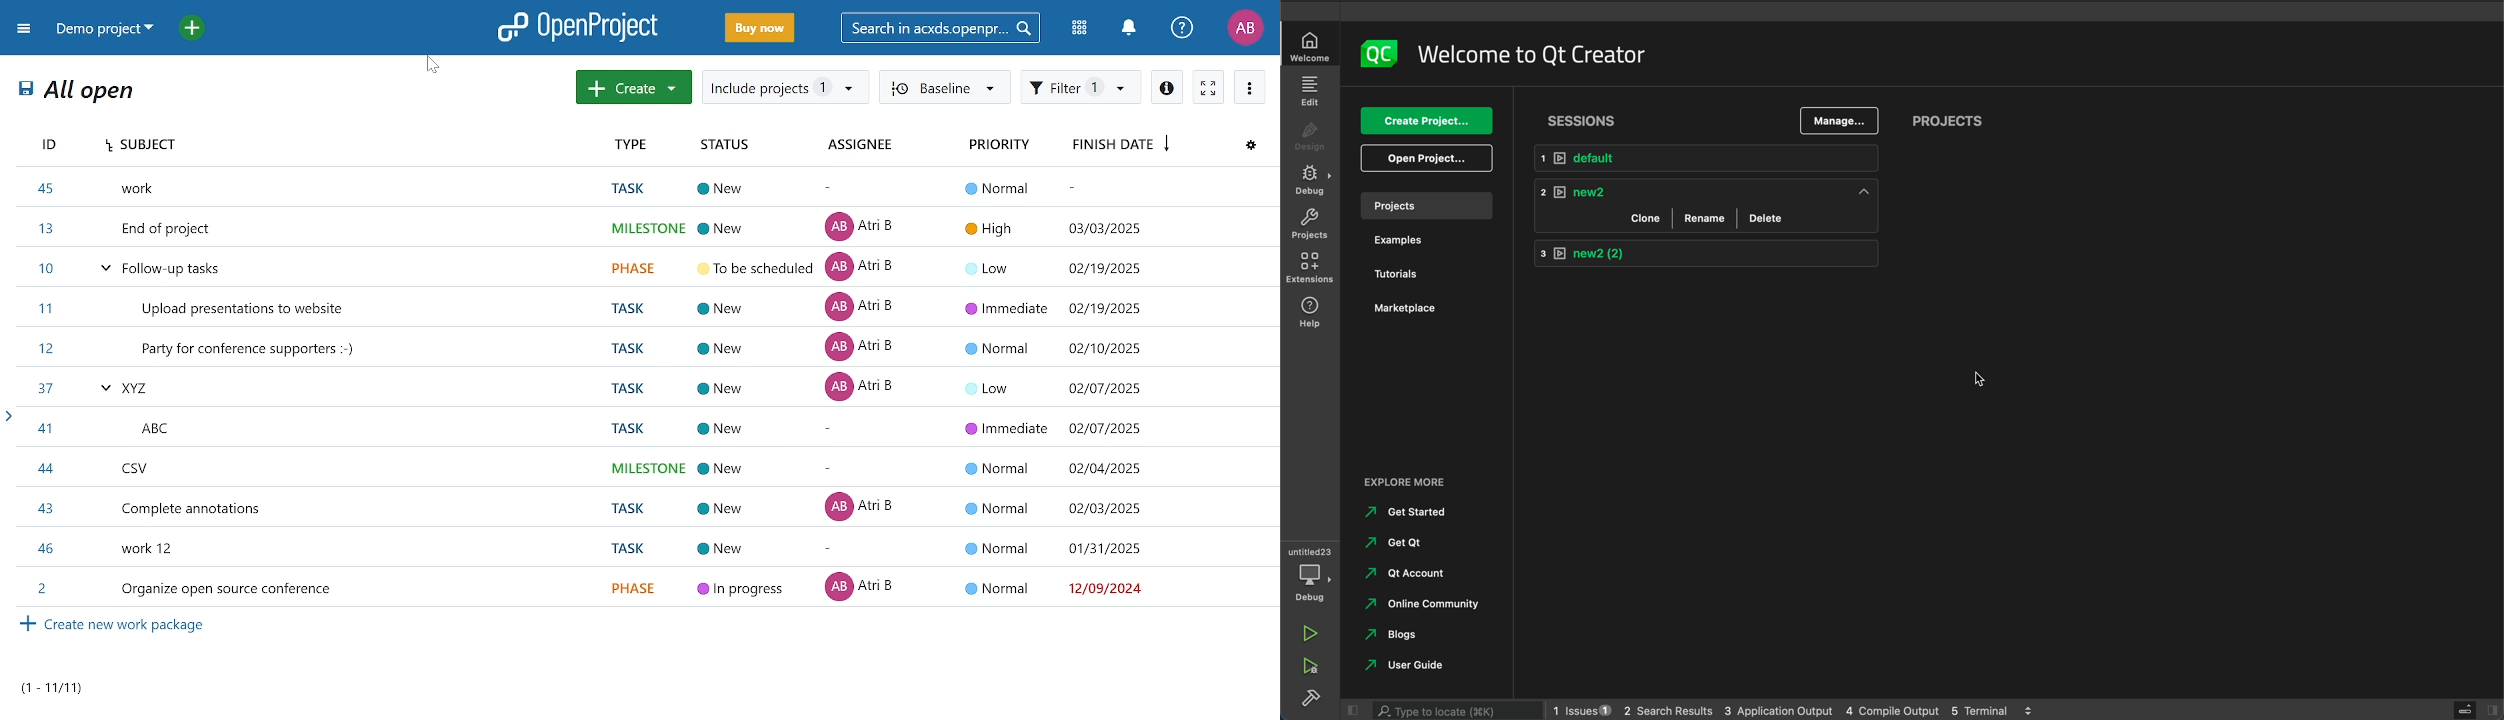  I want to click on get started, so click(1405, 513).